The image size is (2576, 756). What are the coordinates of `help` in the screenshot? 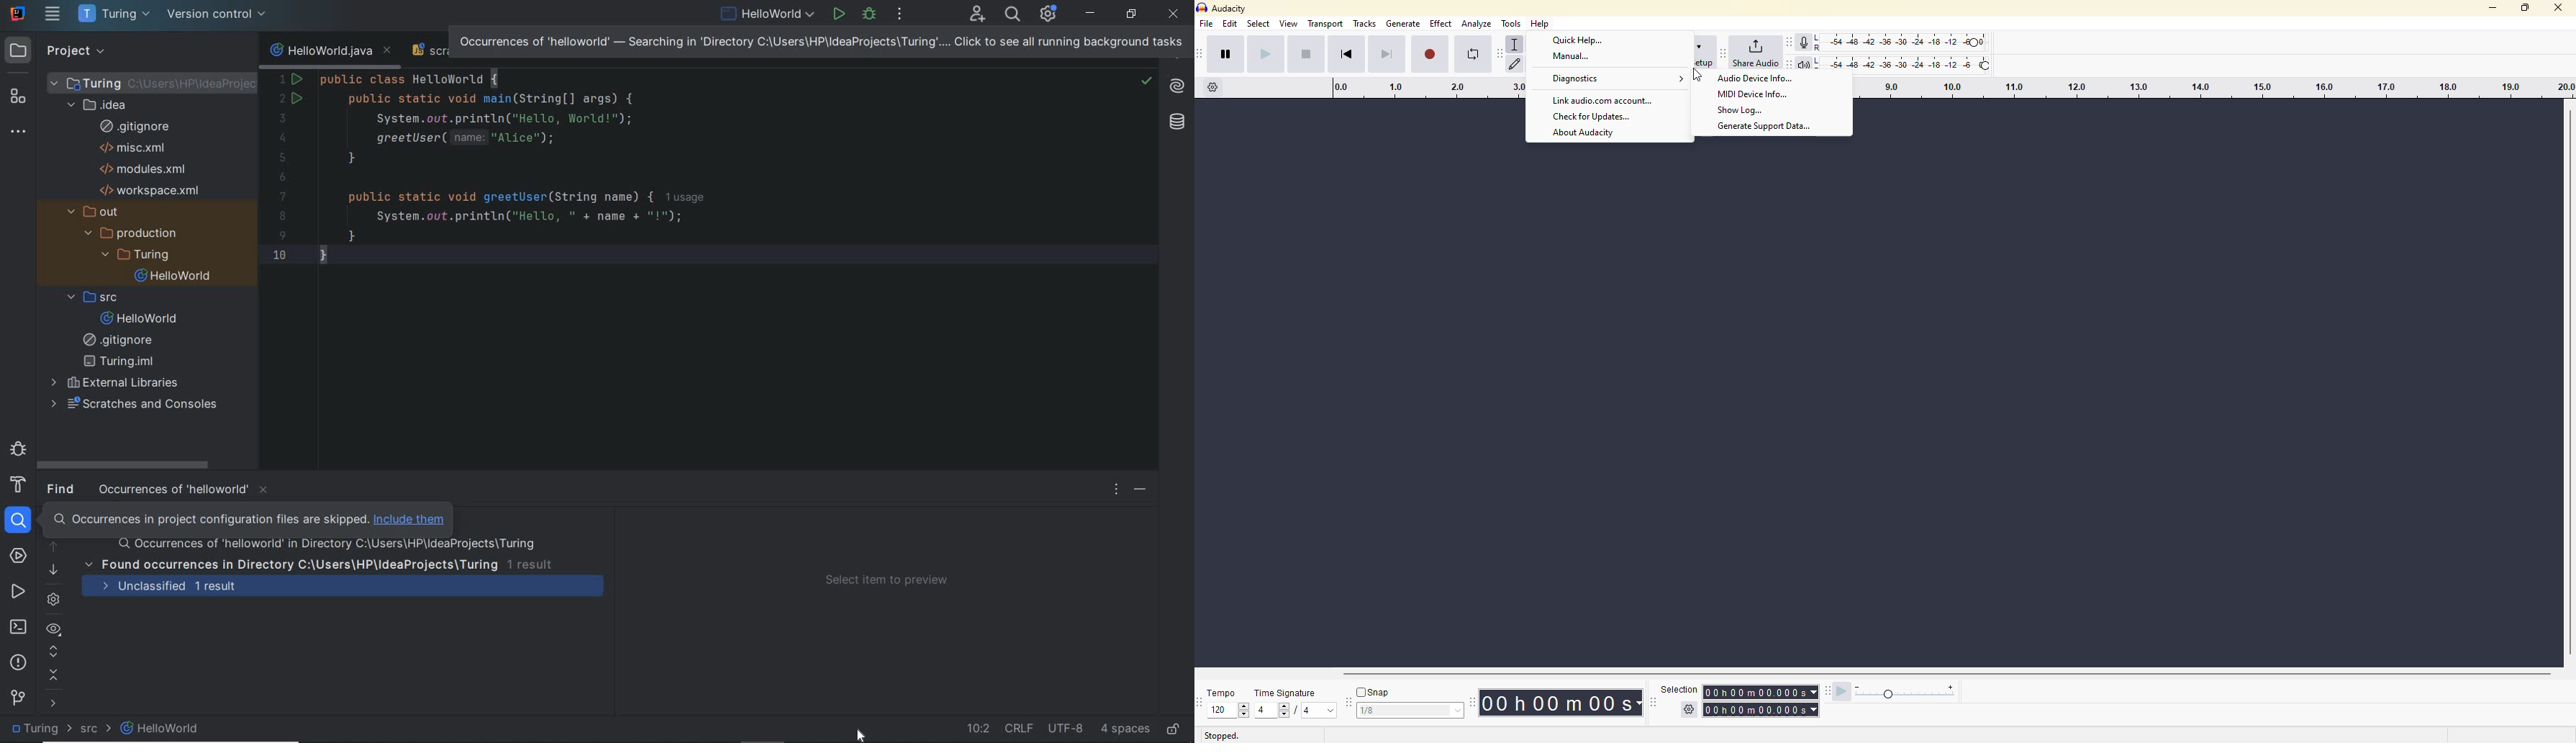 It's located at (1542, 24).